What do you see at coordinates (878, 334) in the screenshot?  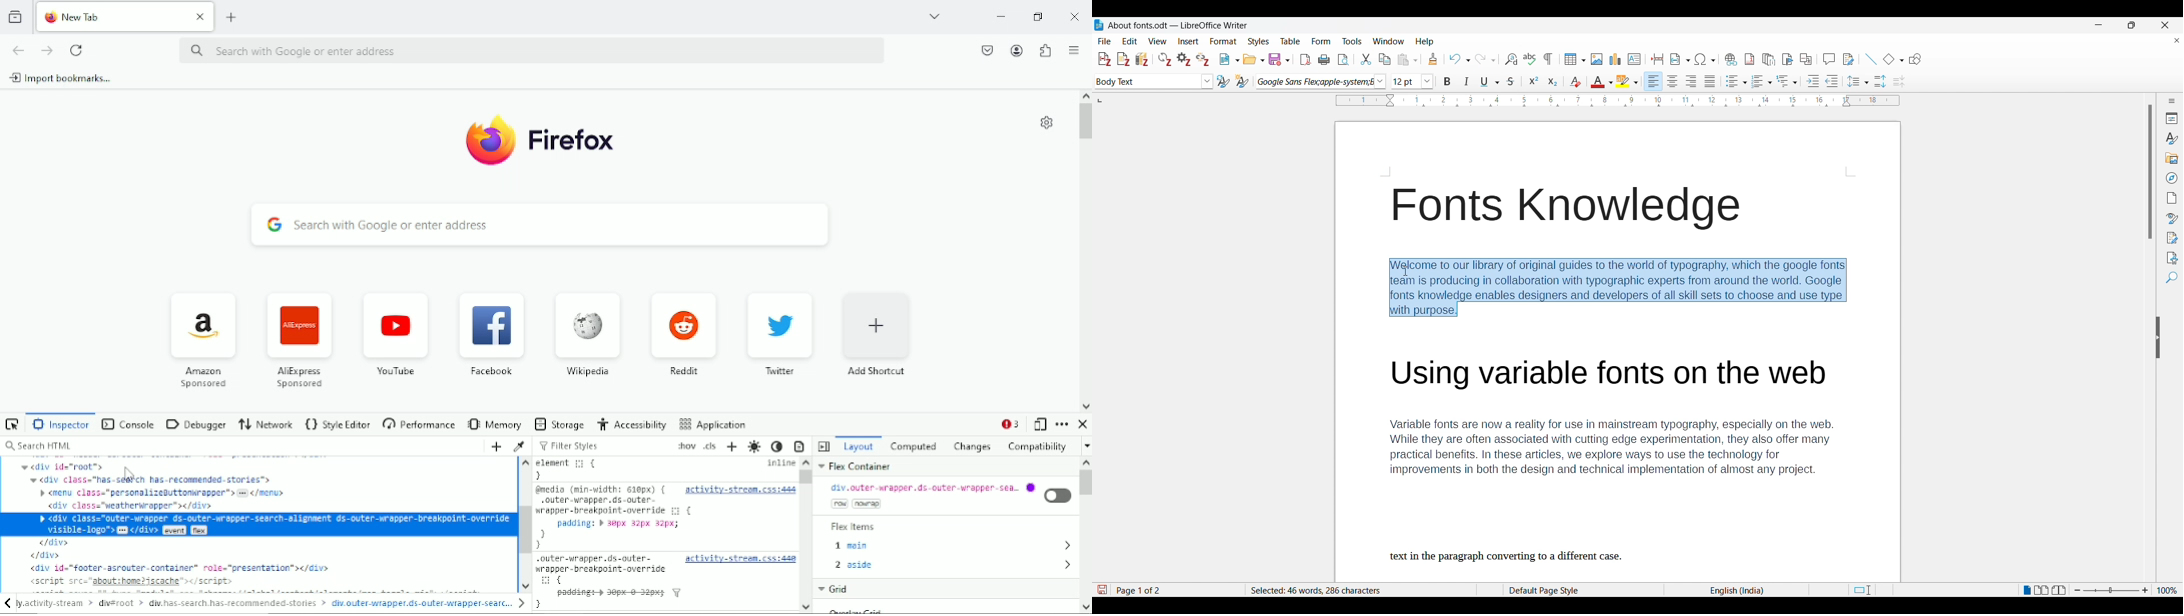 I see `Add shortcut` at bounding box center [878, 334].